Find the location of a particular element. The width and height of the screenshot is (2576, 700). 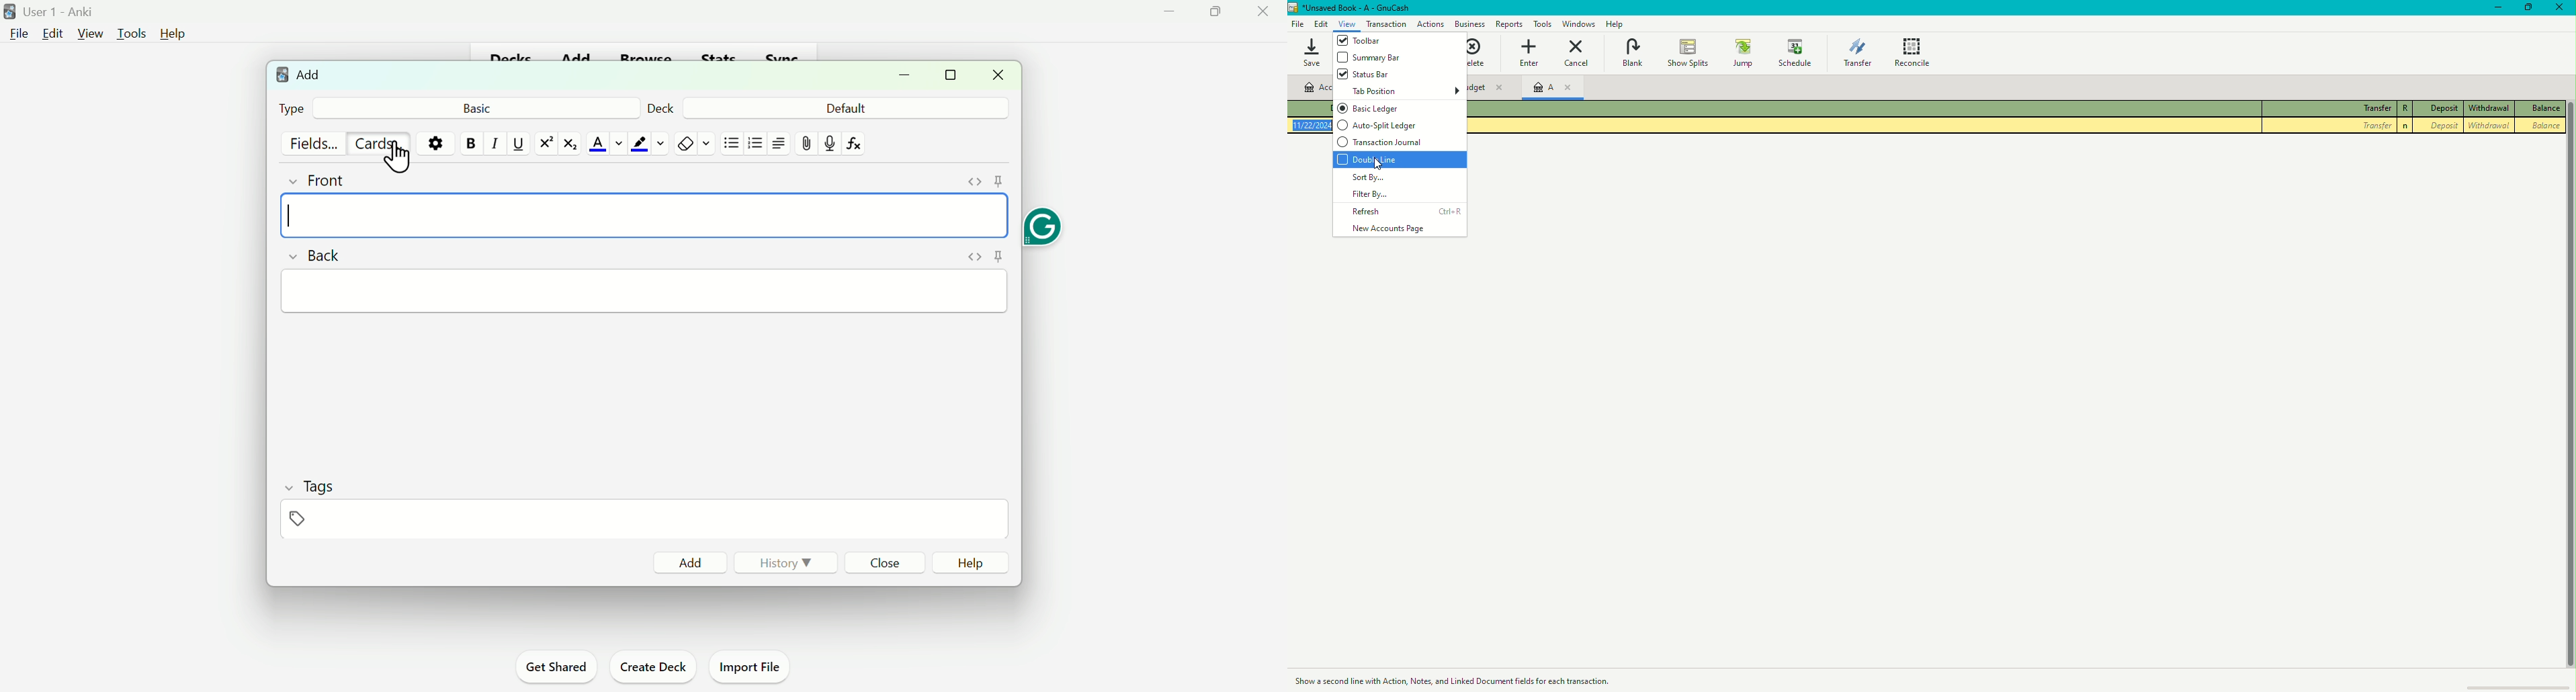

minimize is located at coordinates (904, 75).